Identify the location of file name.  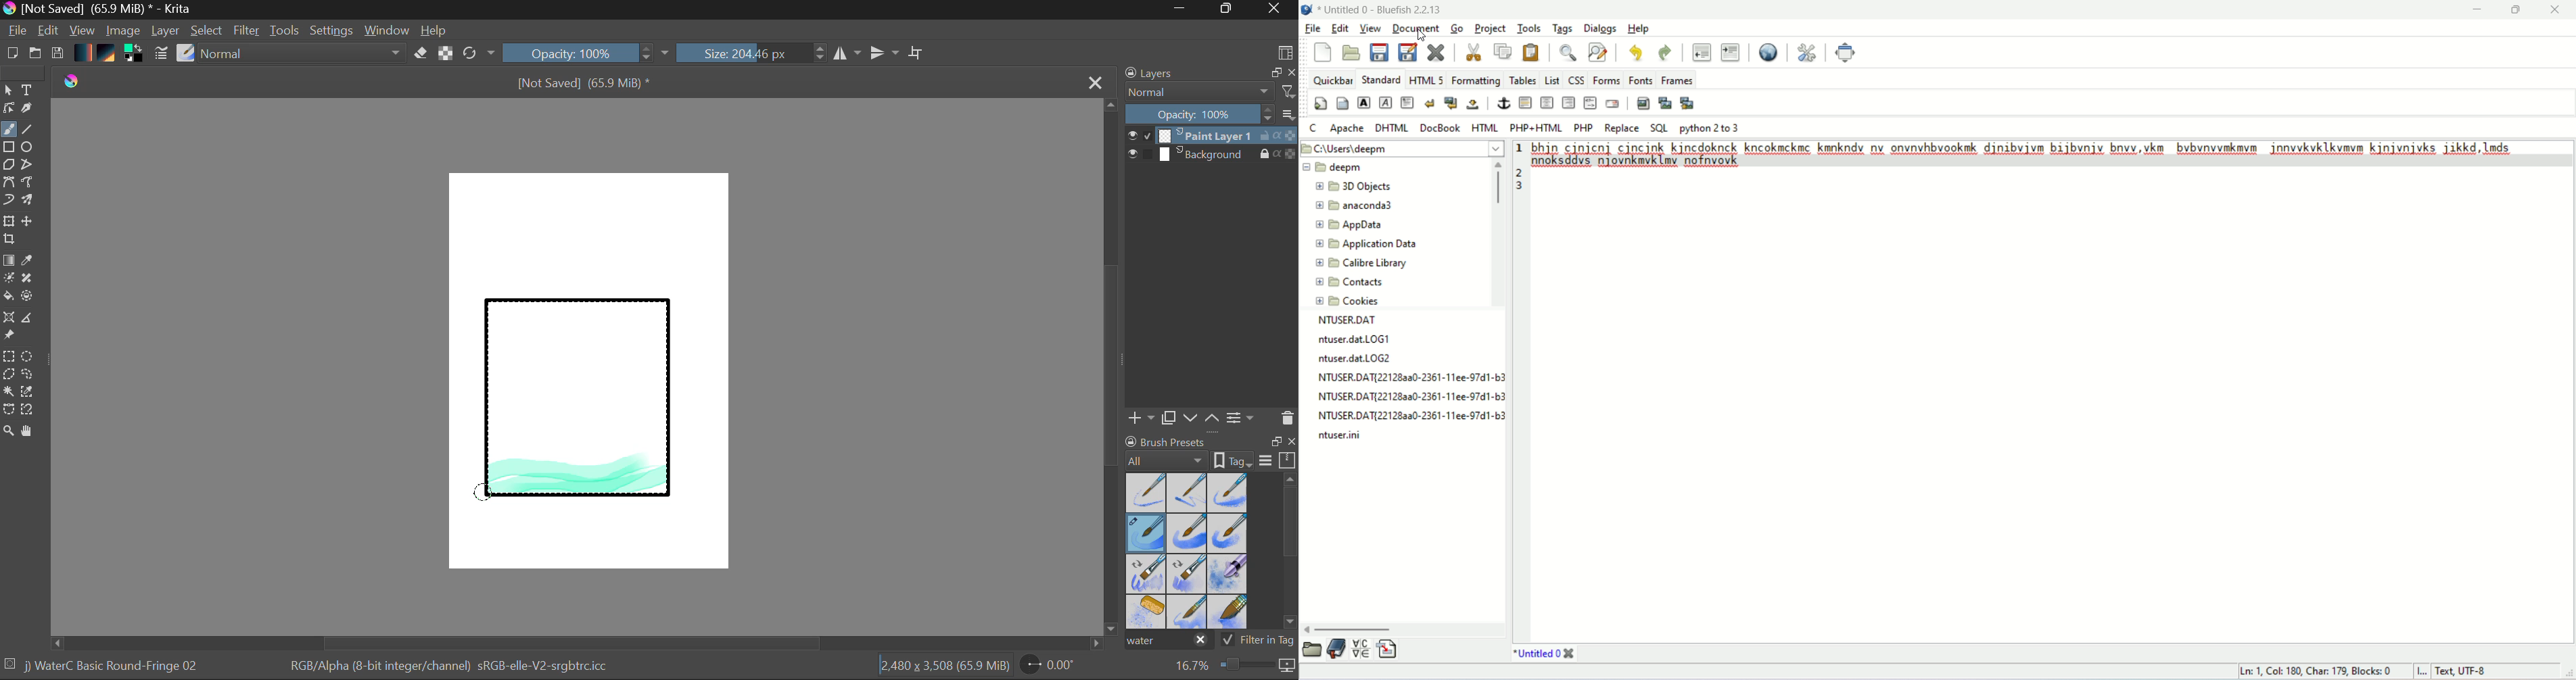
(1408, 395).